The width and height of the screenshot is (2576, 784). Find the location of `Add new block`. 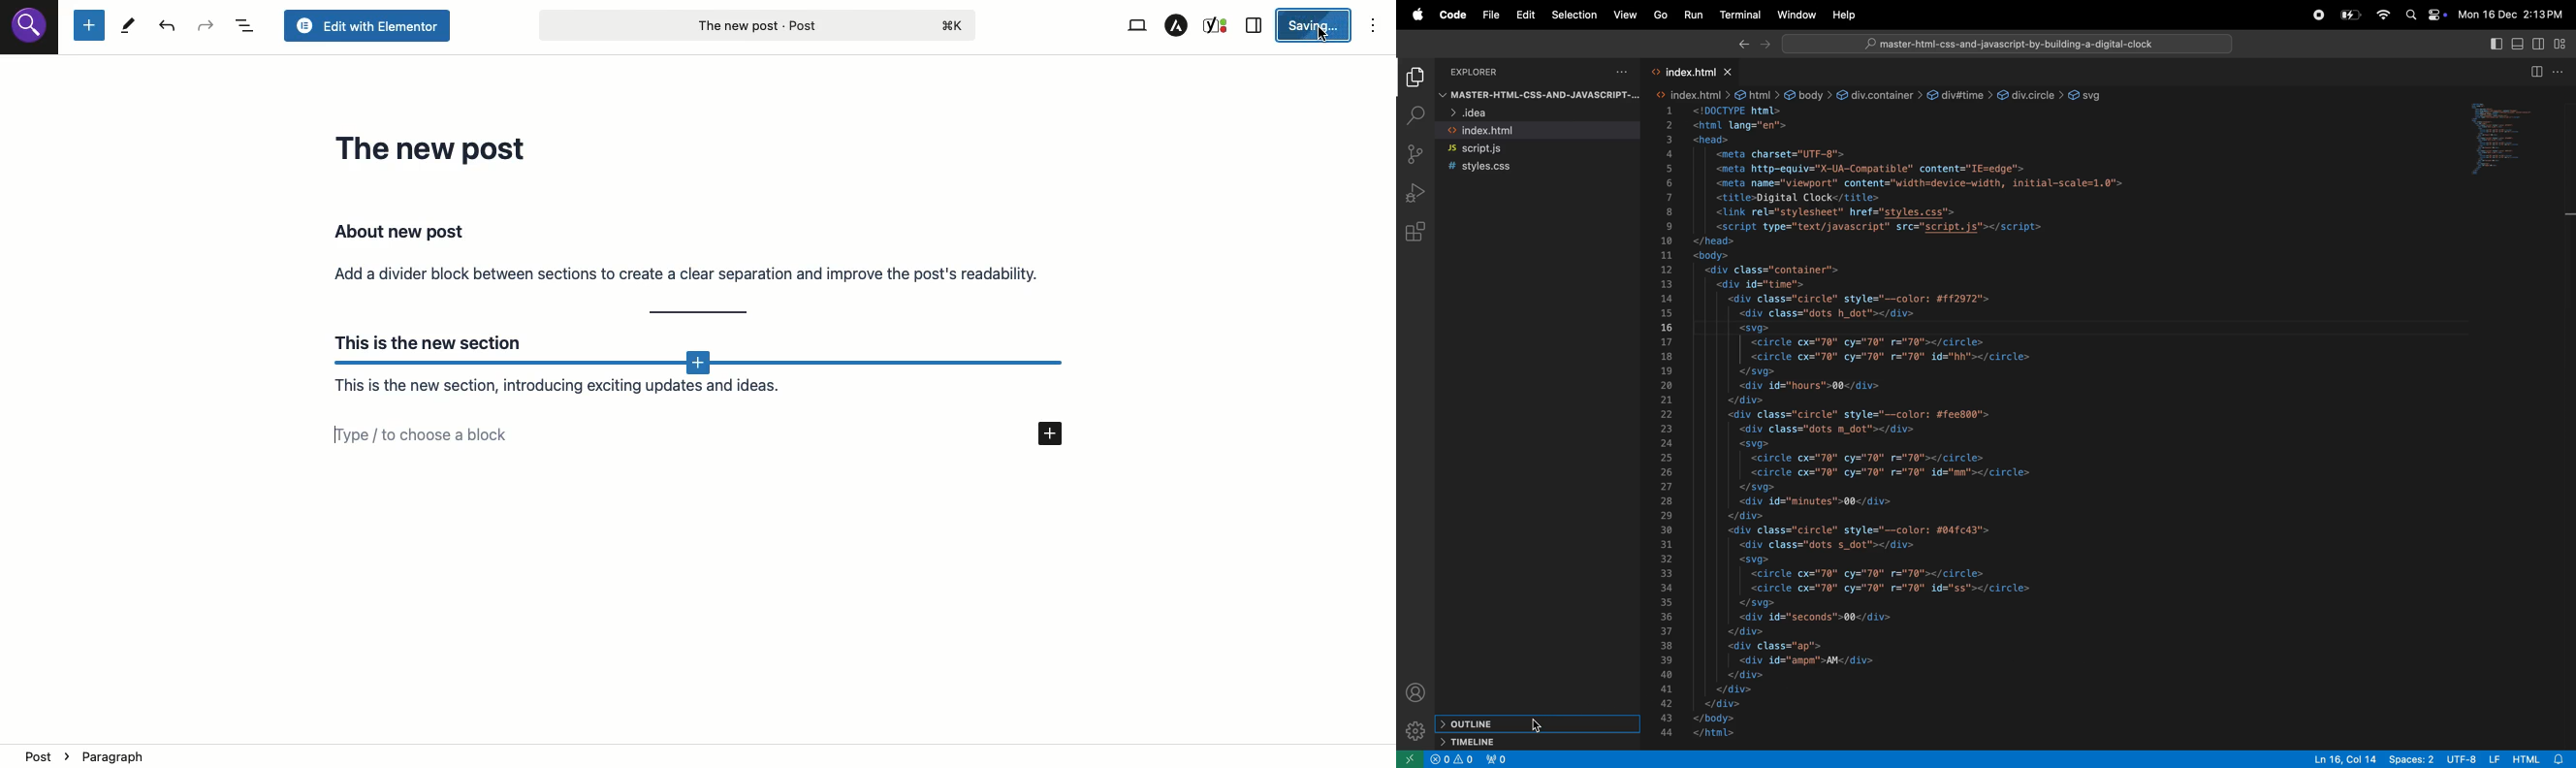

Add new block is located at coordinates (700, 365).